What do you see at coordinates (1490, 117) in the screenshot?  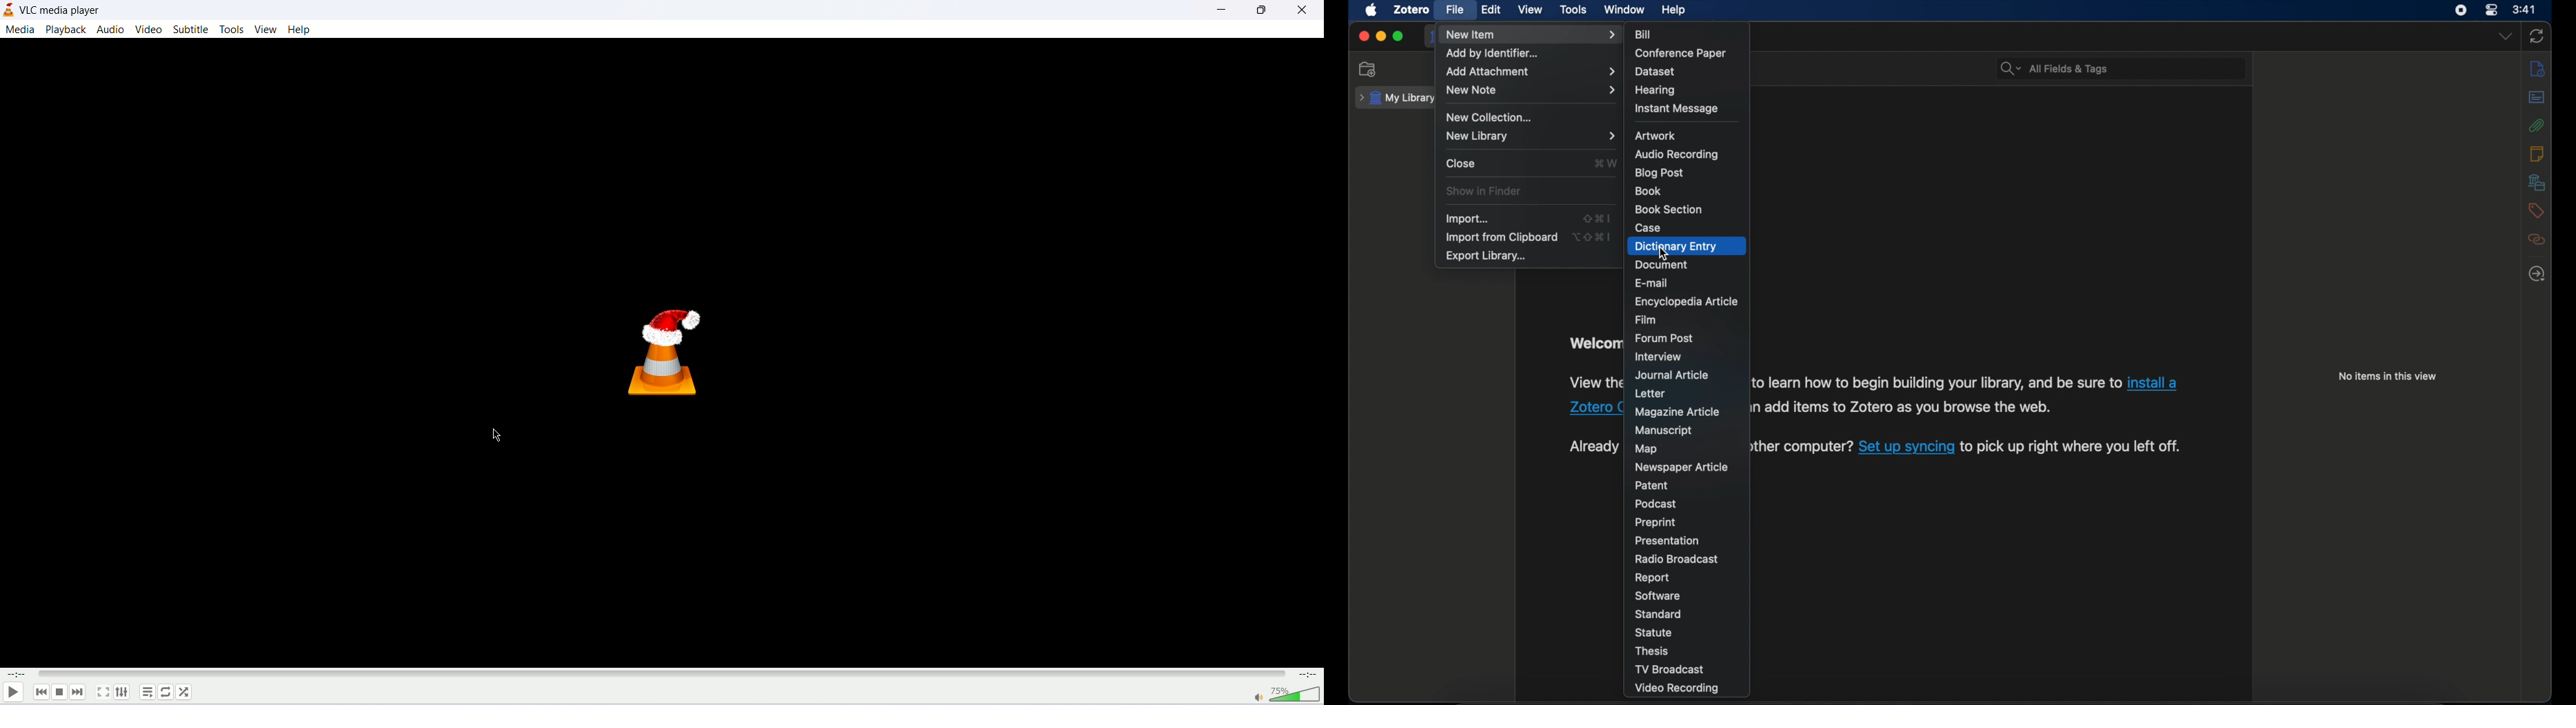 I see `new collection` at bounding box center [1490, 117].